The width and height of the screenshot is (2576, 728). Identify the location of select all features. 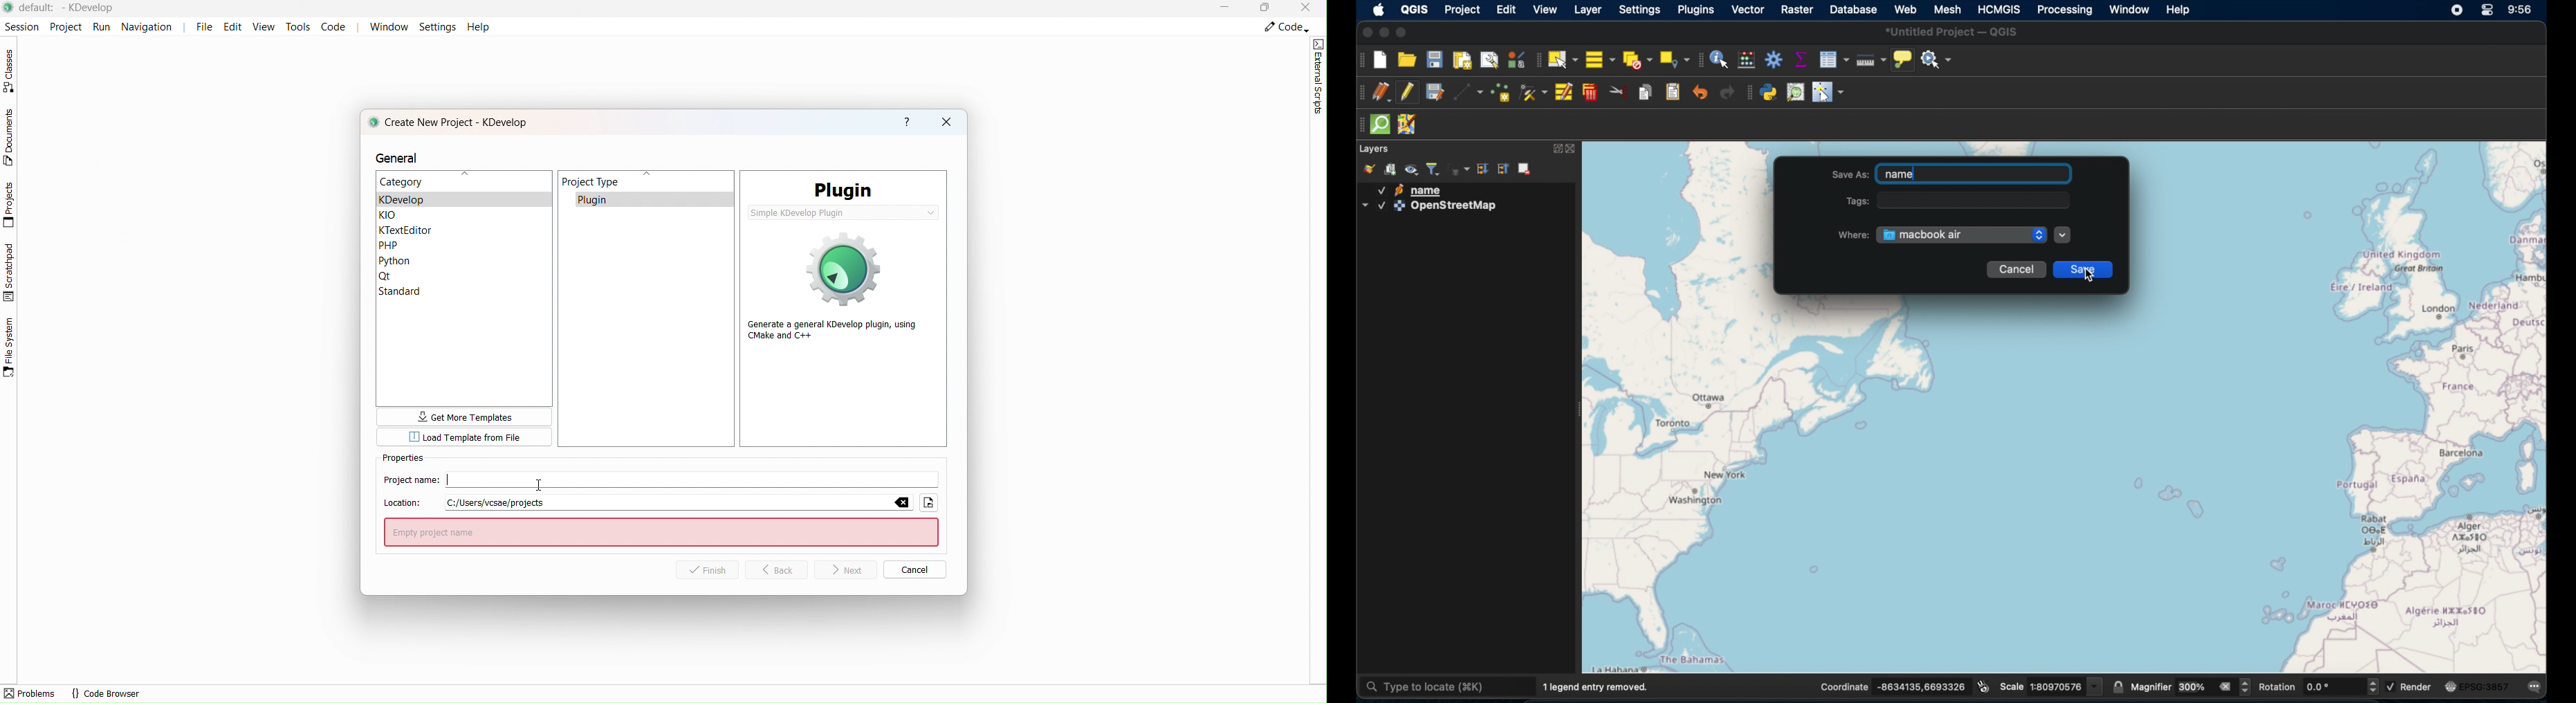
(1600, 61).